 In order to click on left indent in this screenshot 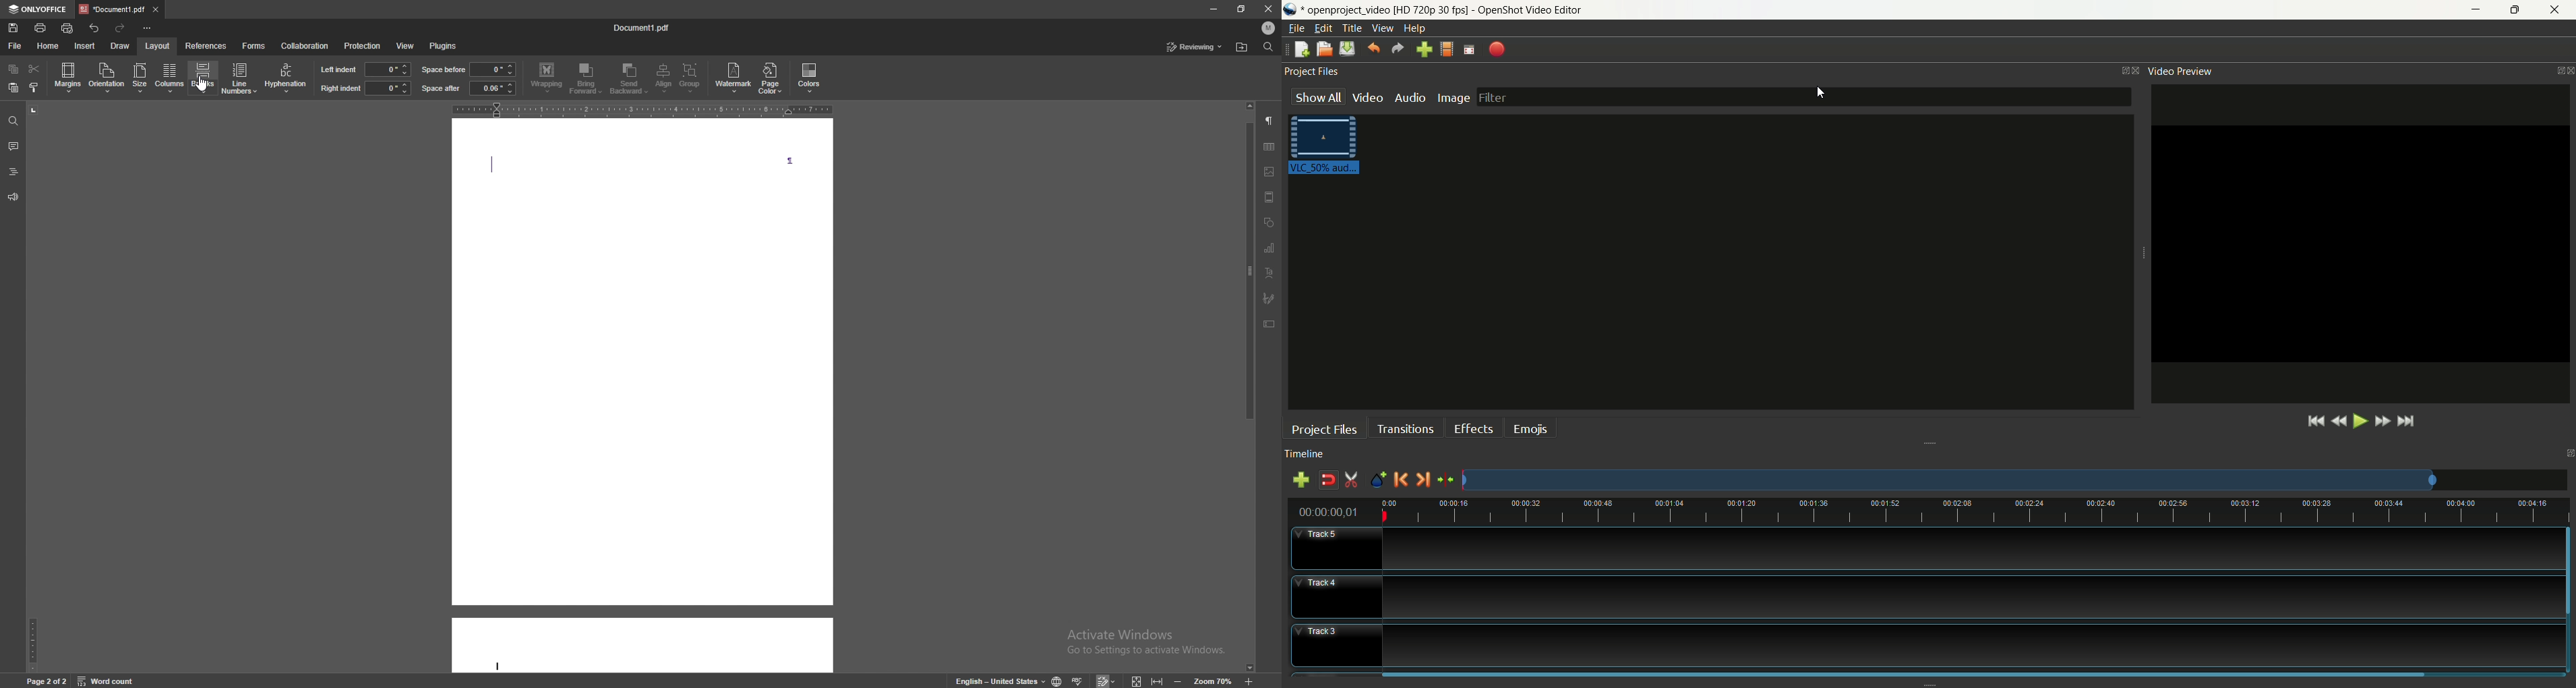, I will do `click(338, 69)`.